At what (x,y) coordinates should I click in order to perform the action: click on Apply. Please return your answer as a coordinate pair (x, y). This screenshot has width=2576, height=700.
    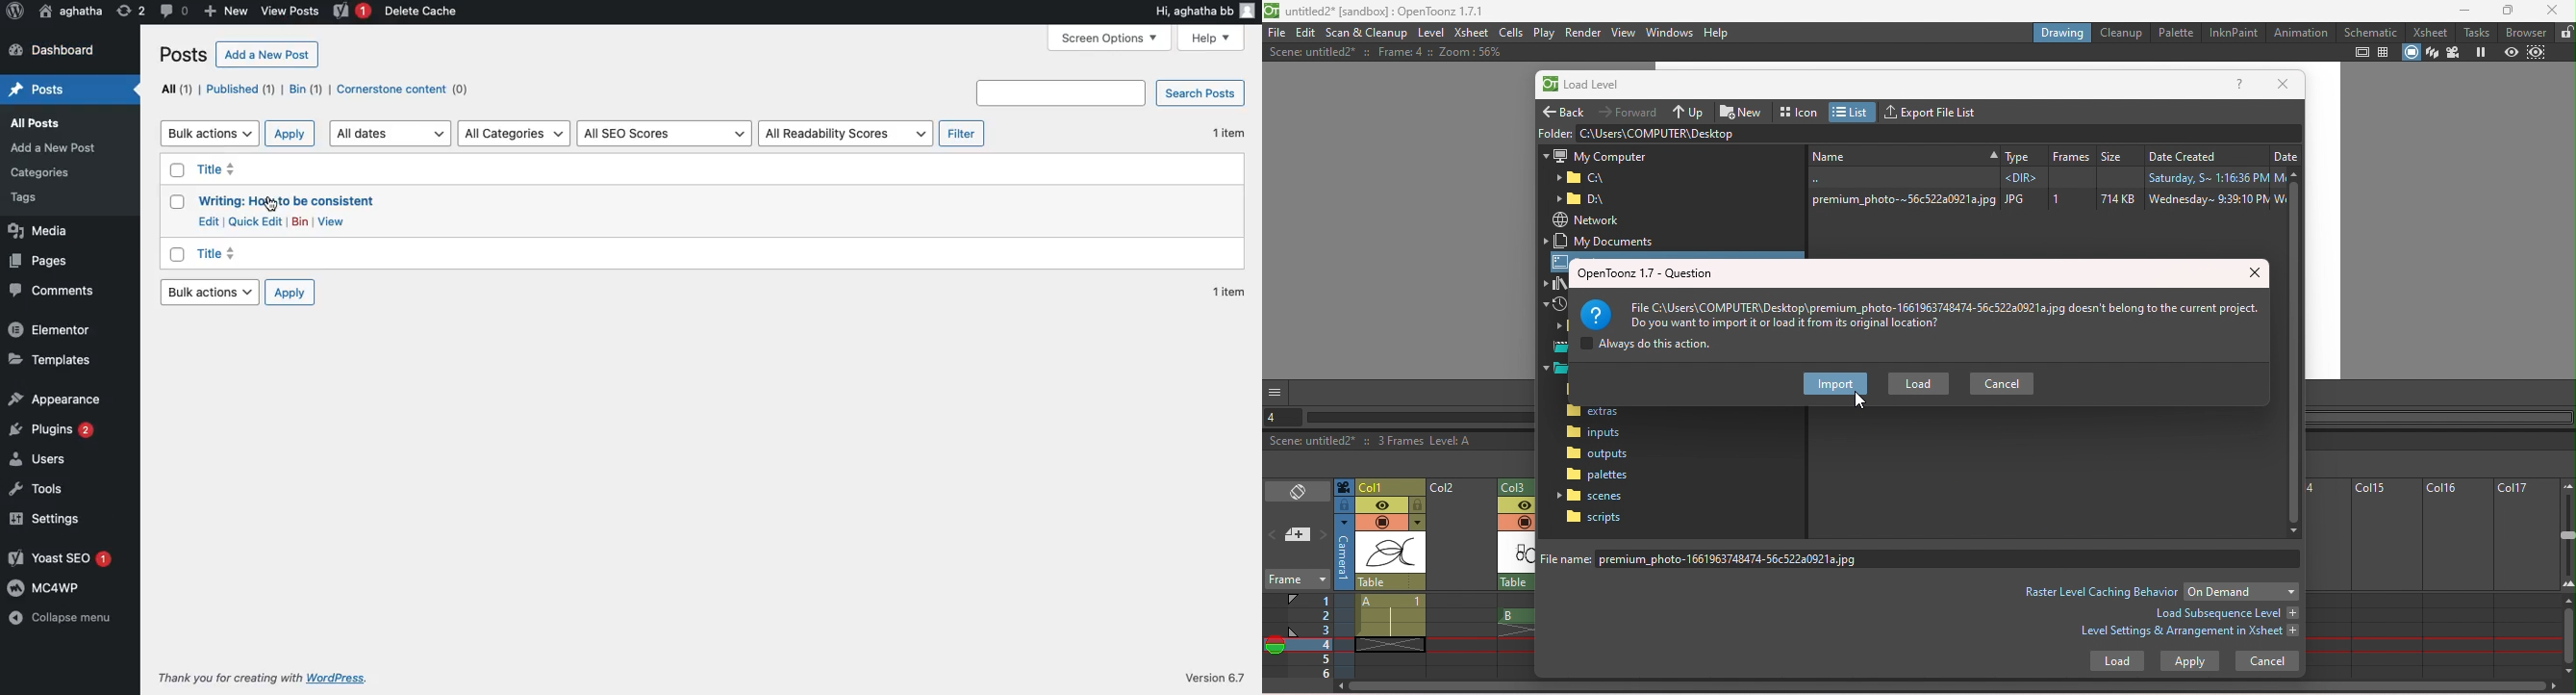
    Looking at the image, I should click on (288, 292).